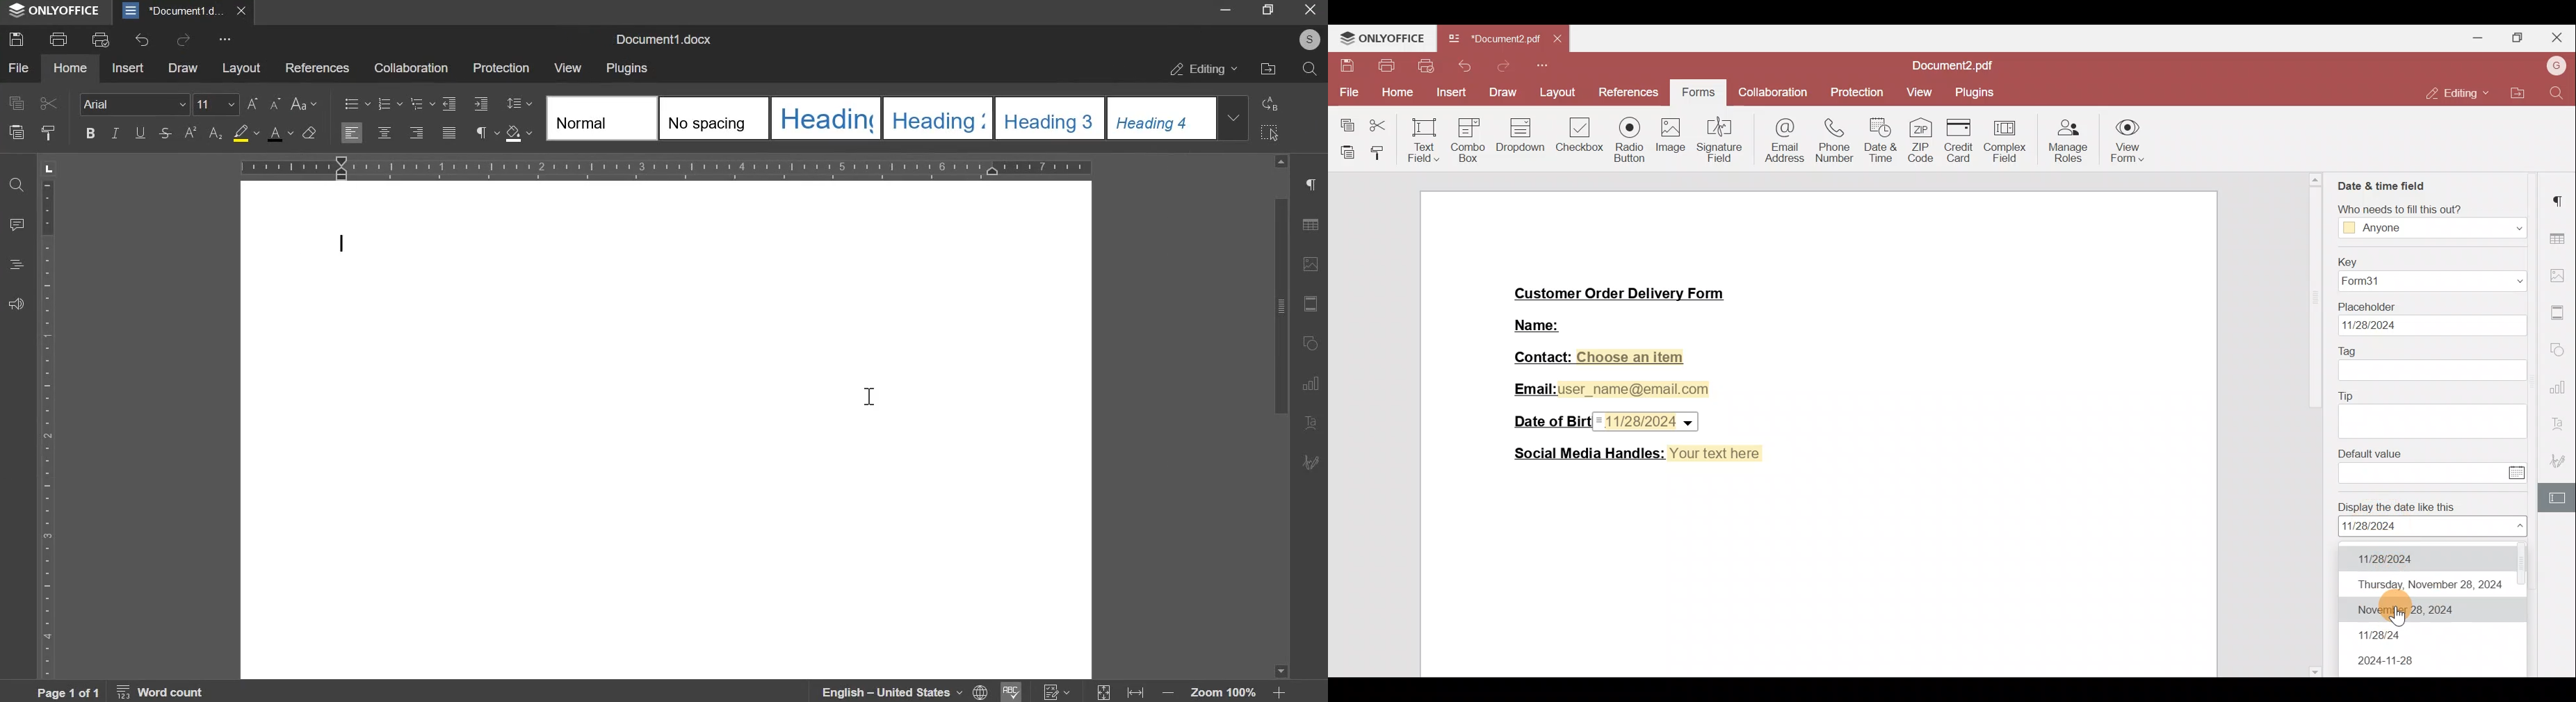 This screenshot has height=728, width=2576. Describe the element at coordinates (712, 118) in the screenshot. I see `No spacing` at that location.